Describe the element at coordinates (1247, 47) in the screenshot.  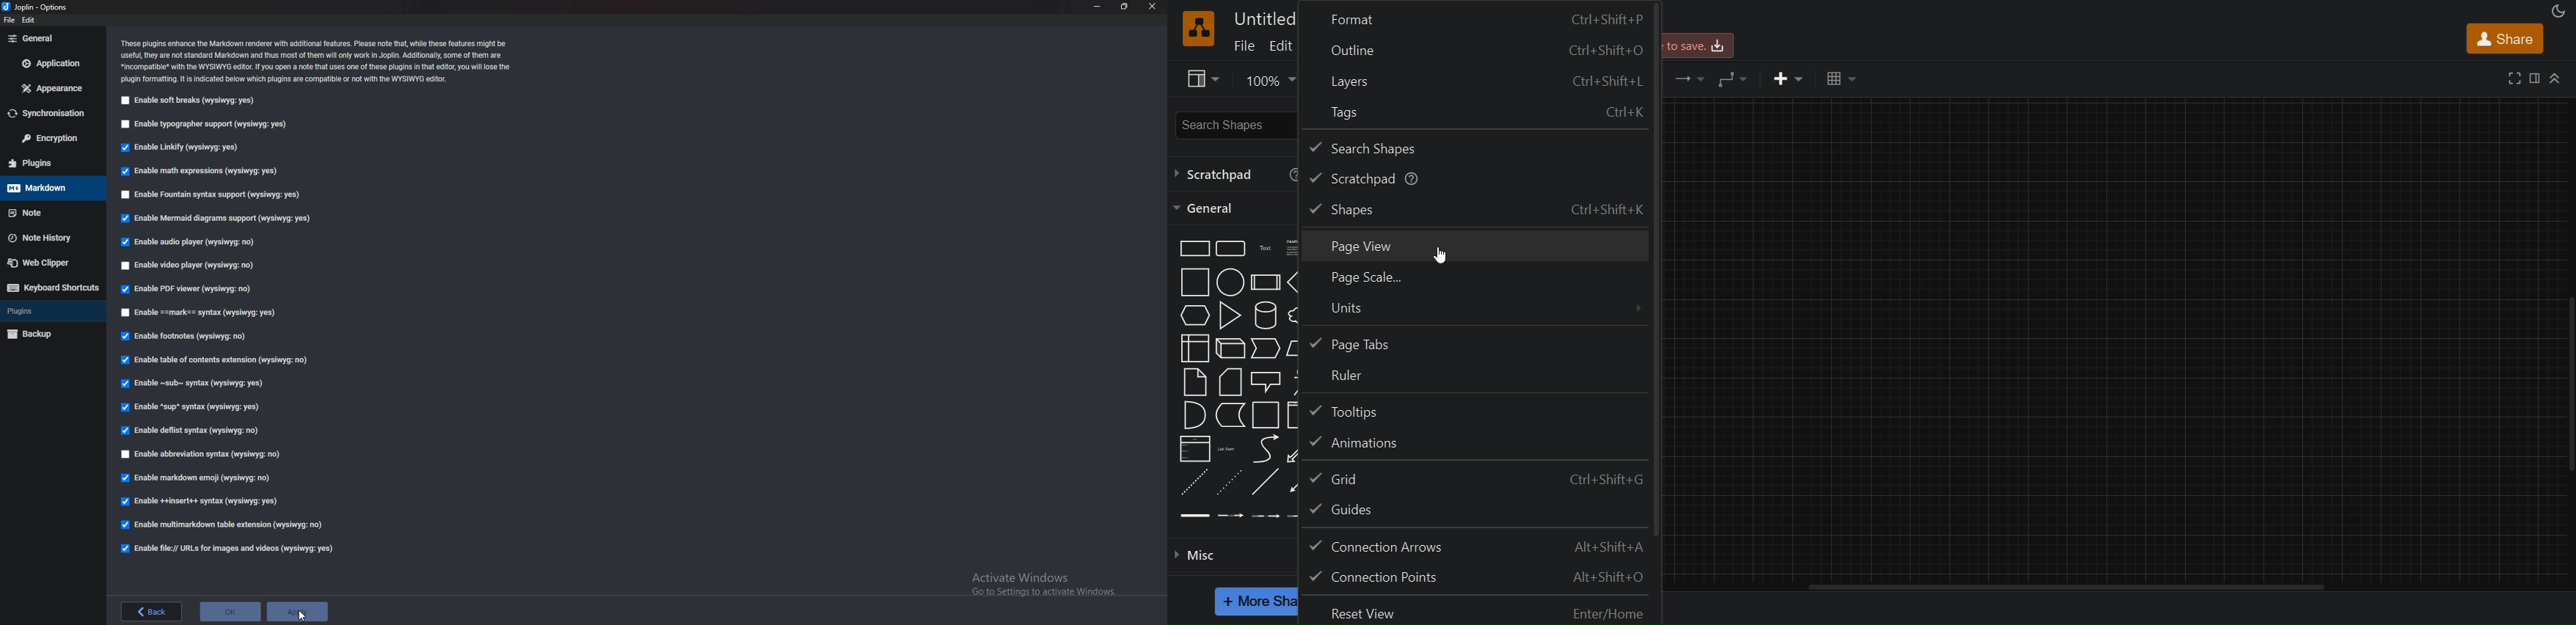
I see `file` at that location.